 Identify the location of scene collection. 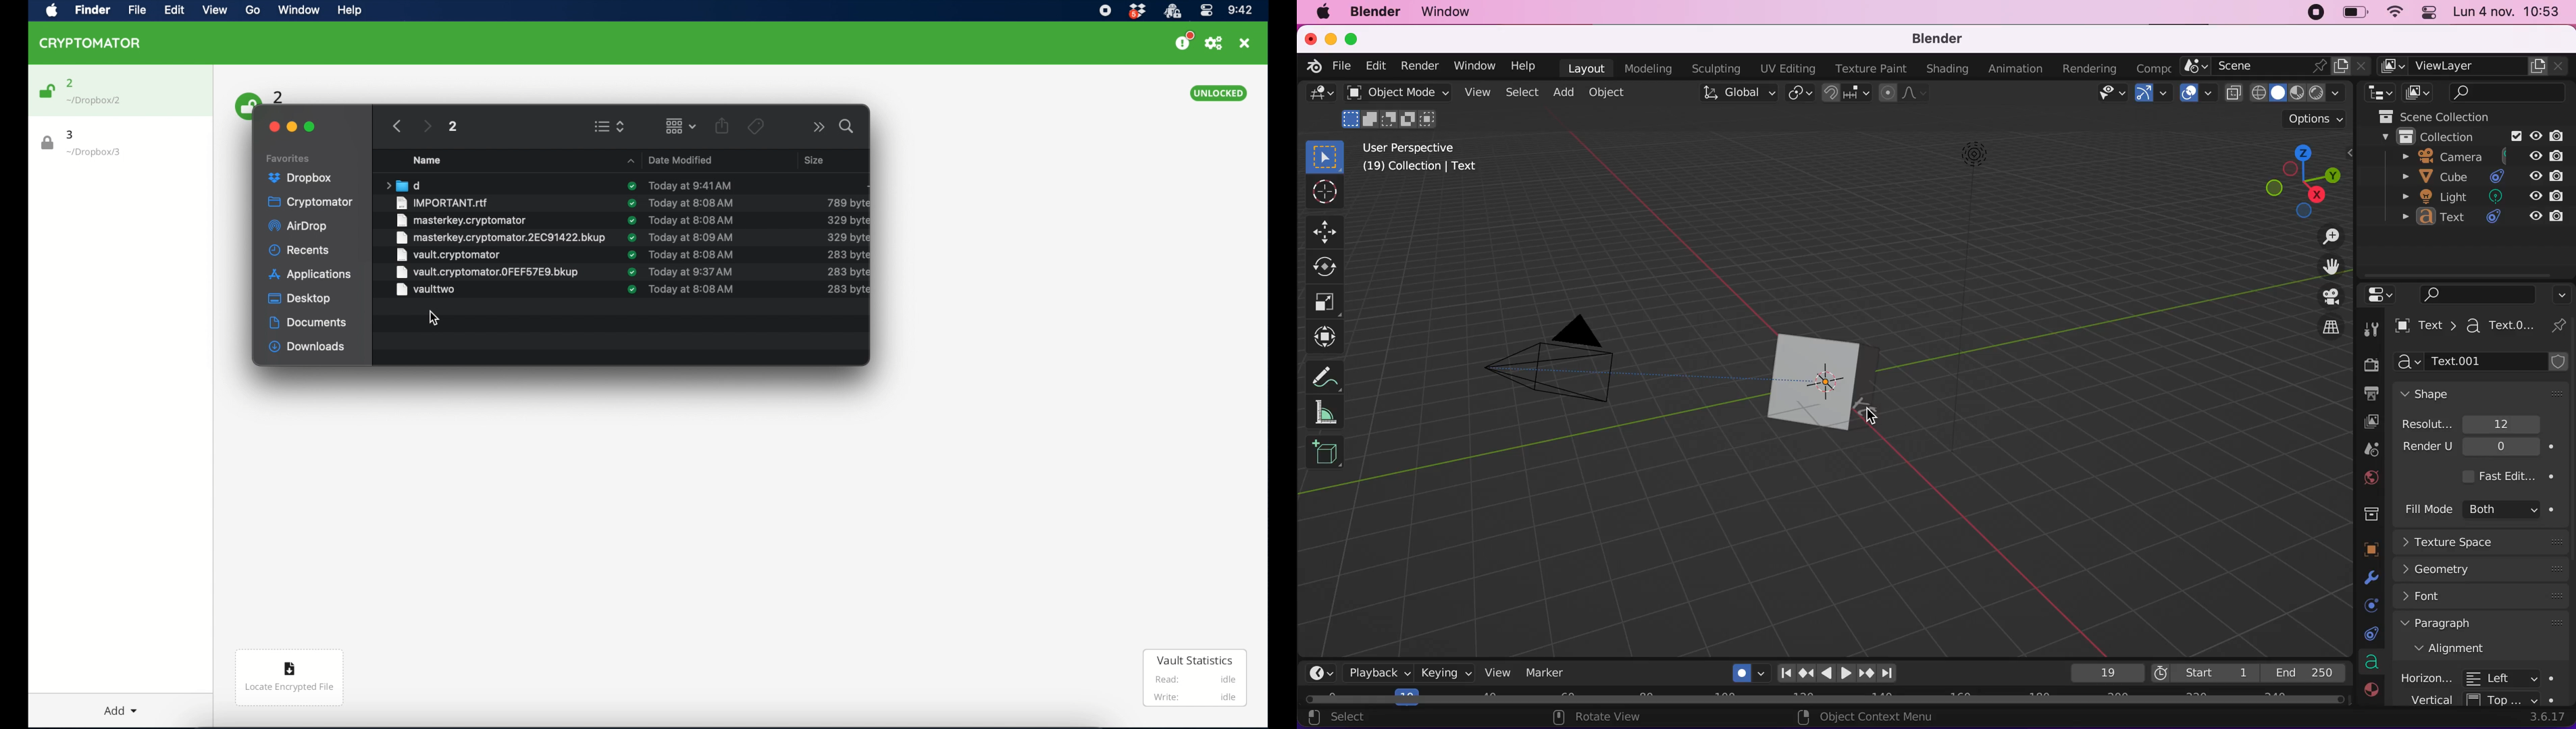
(2448, 116).